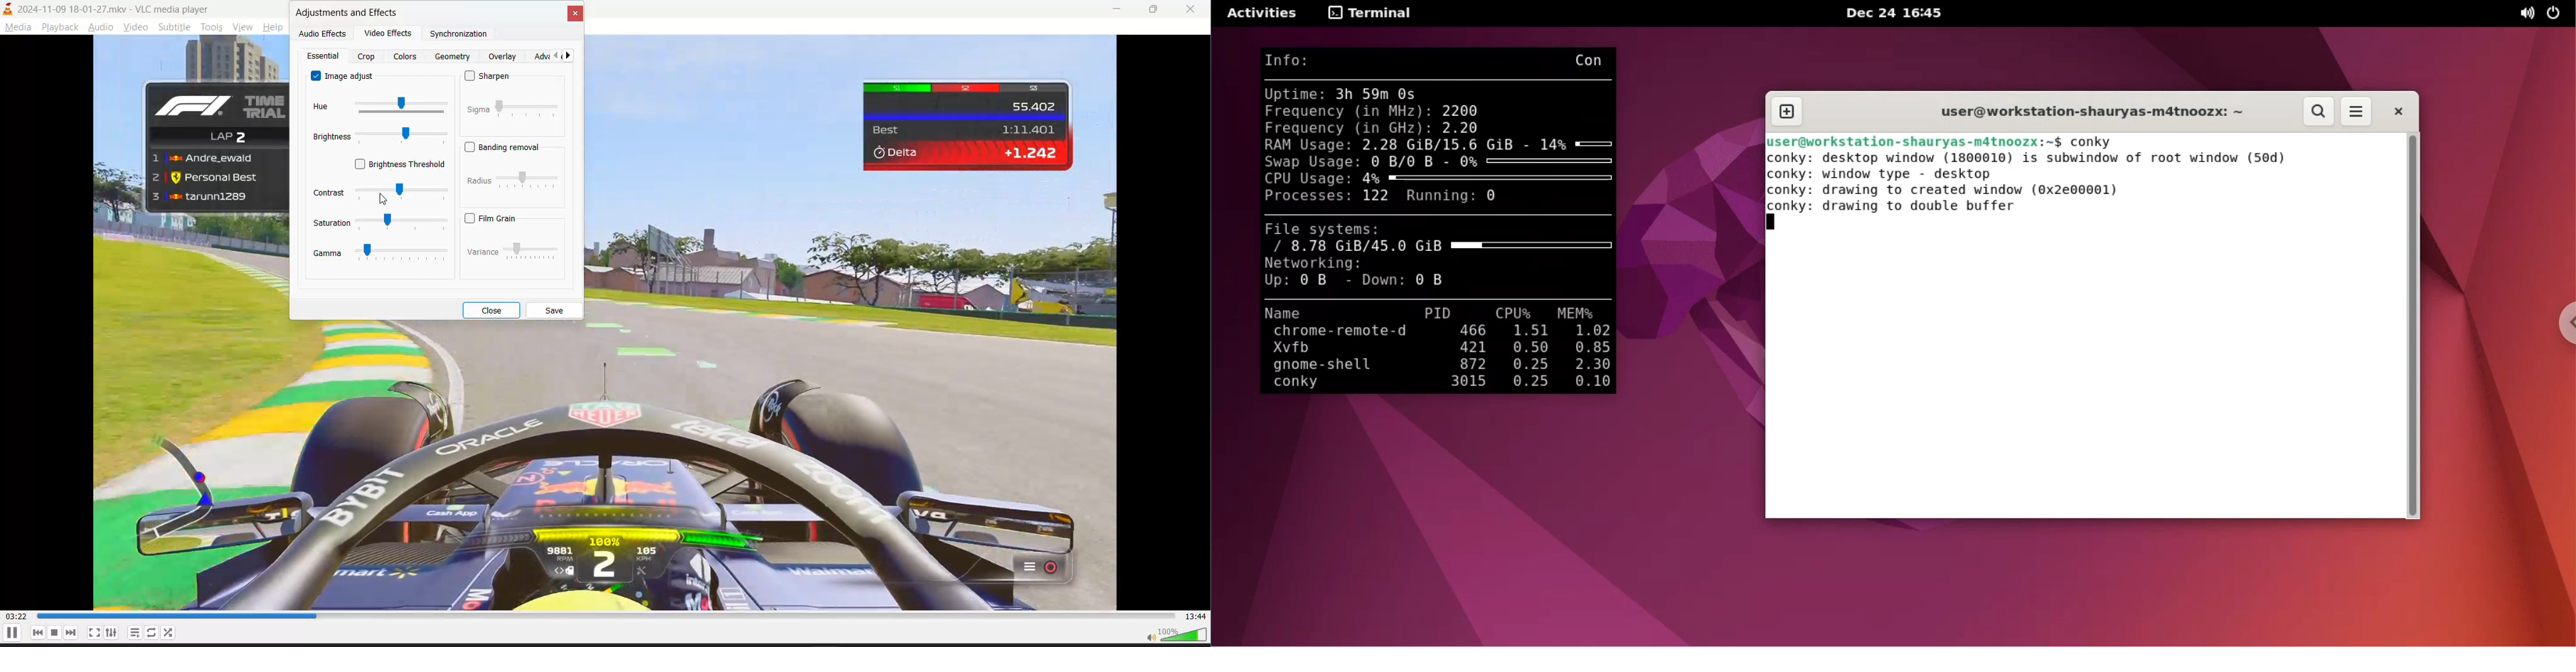  I want to click on gamma slider, so click(403, 251).